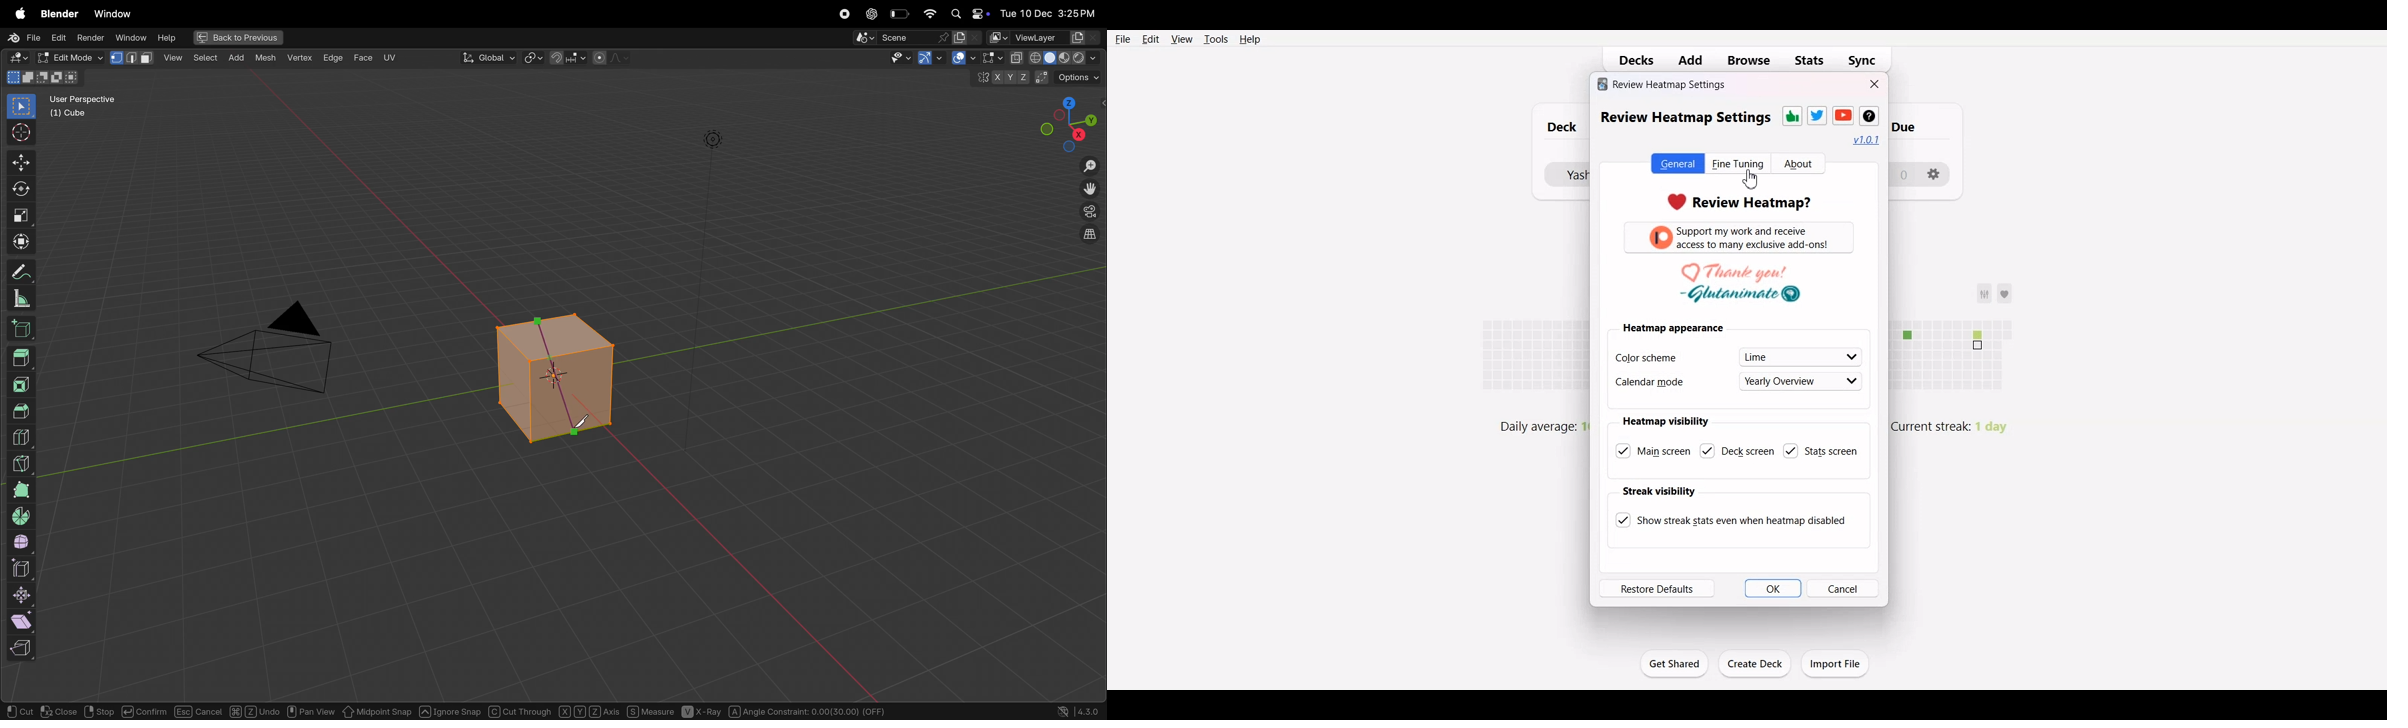 The width and height of the screenshot is (2408, 728). I want to click on uv, so click(389, 58).